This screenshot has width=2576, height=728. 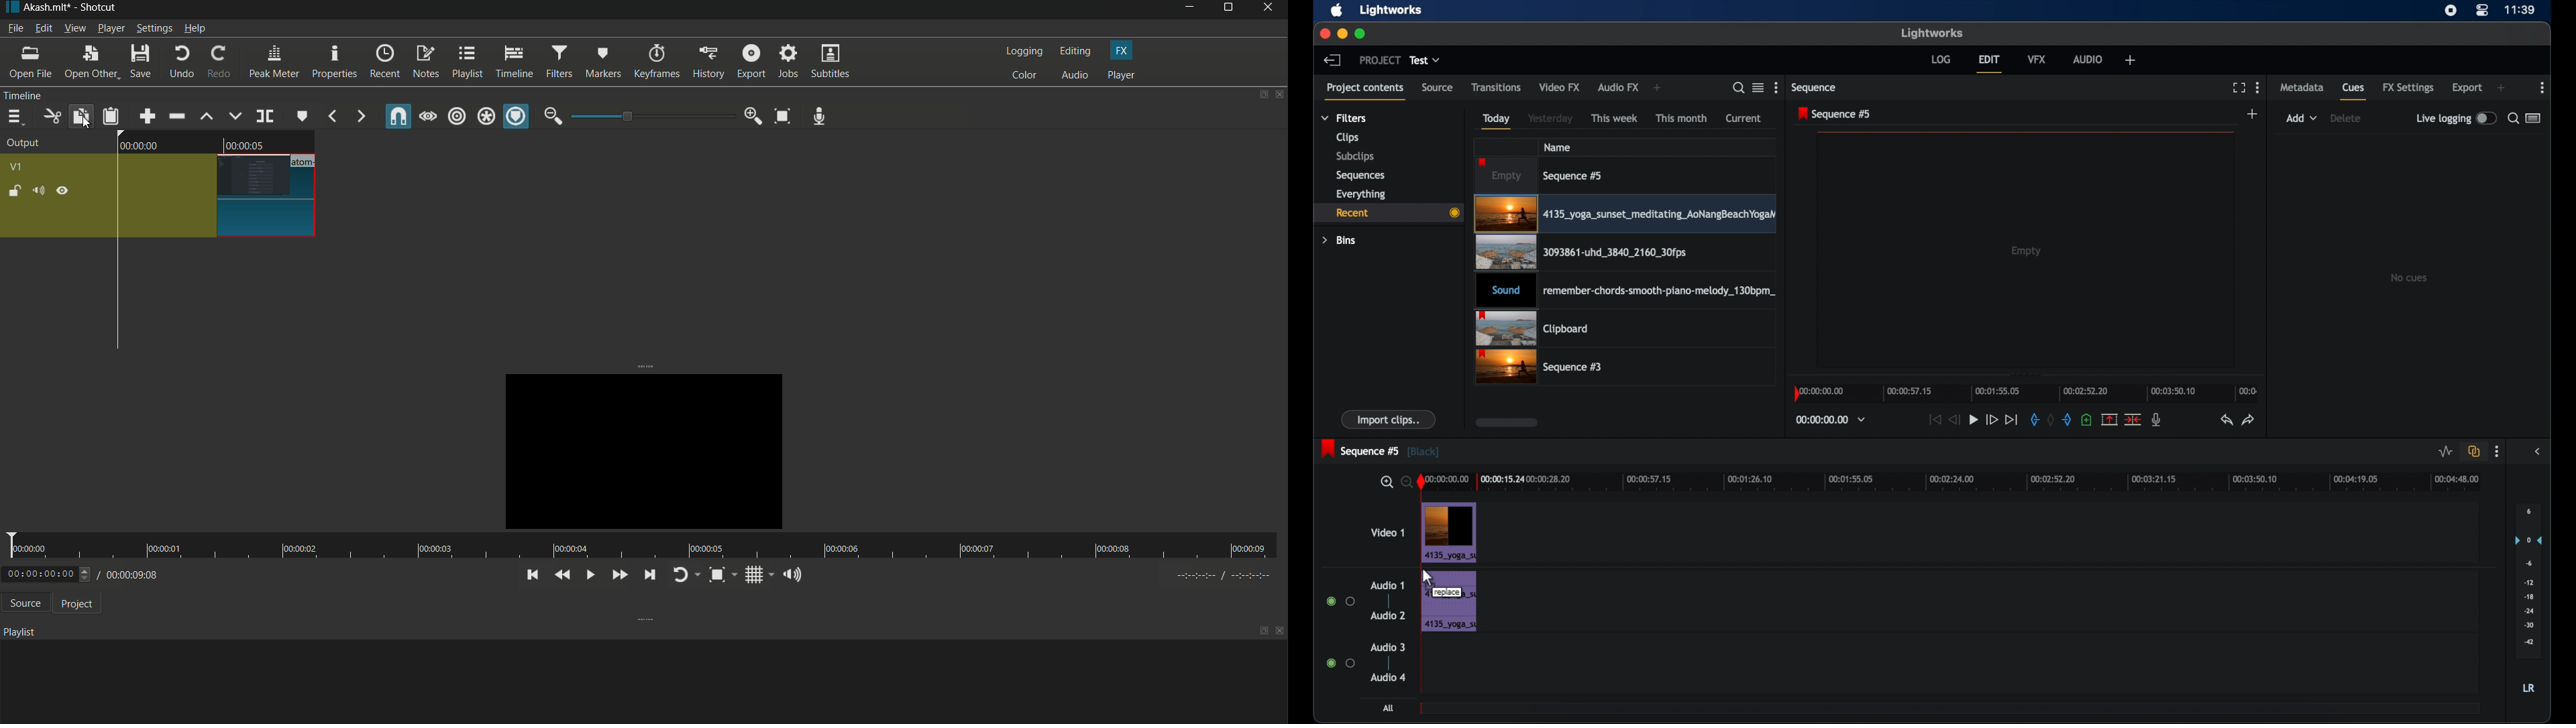 I want to click on video fx, so click(x=1561, y=88).